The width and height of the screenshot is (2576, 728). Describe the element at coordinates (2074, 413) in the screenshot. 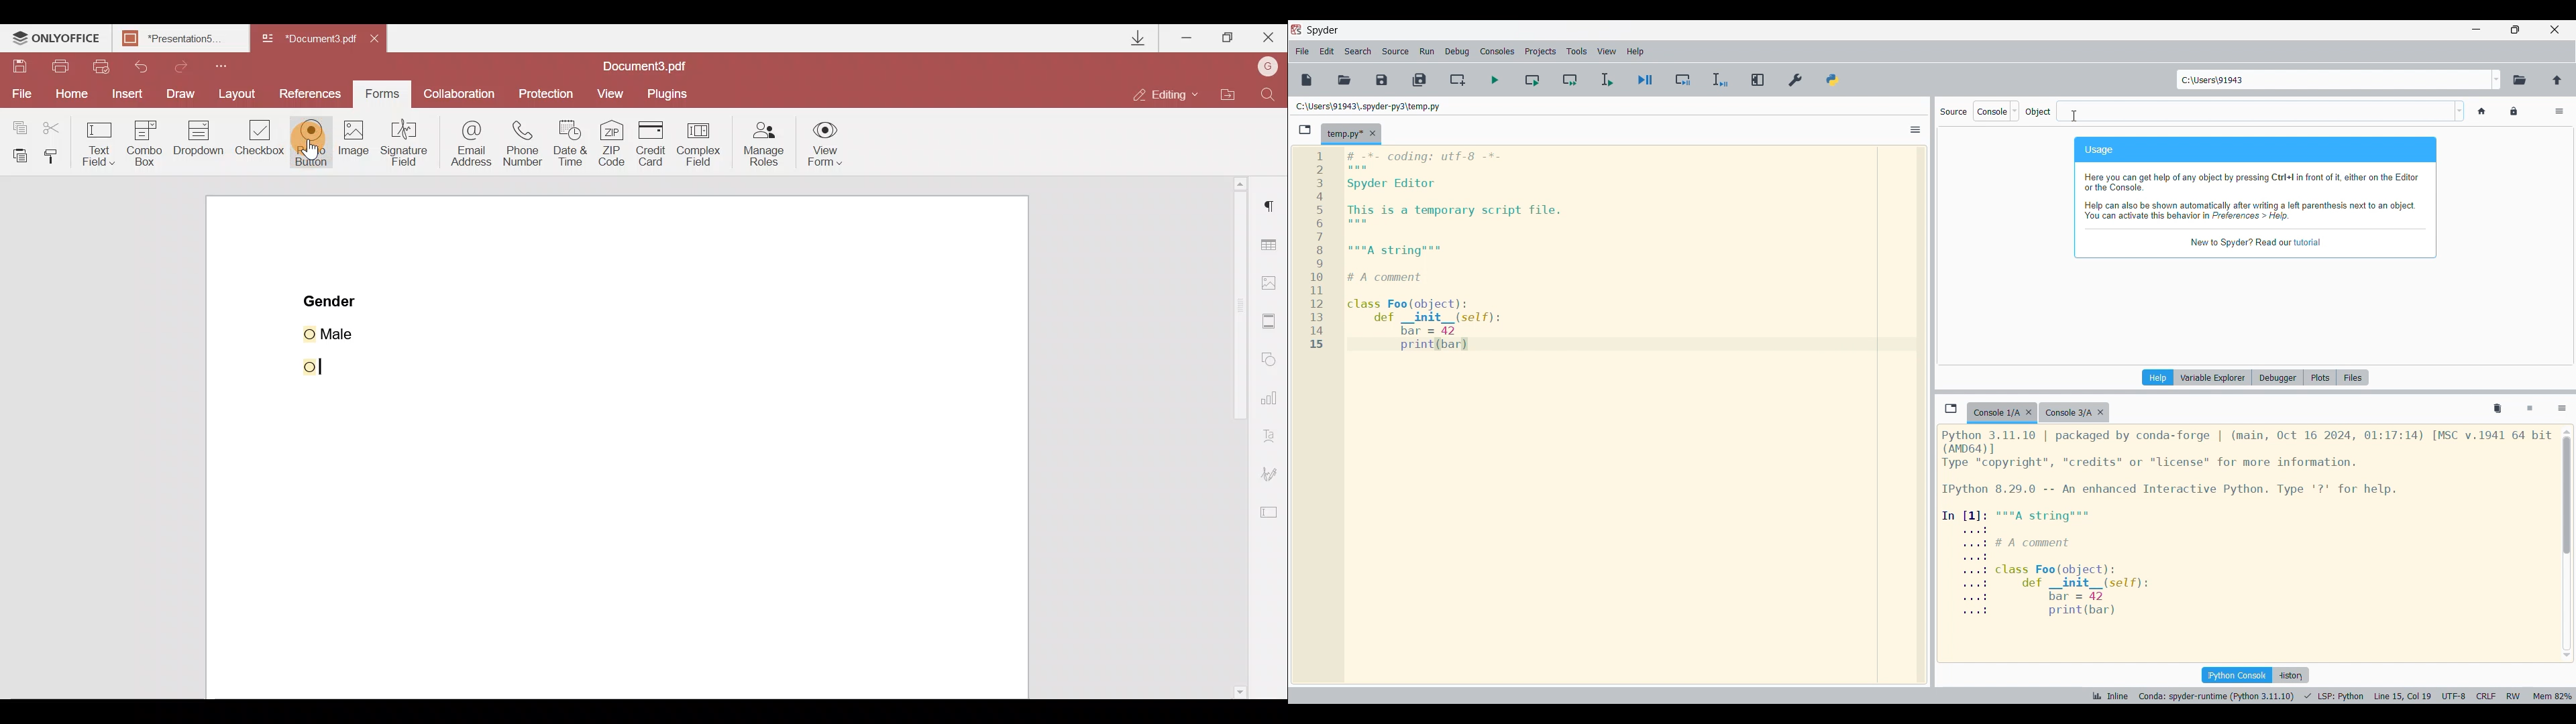

I see `Other tab` at that location.